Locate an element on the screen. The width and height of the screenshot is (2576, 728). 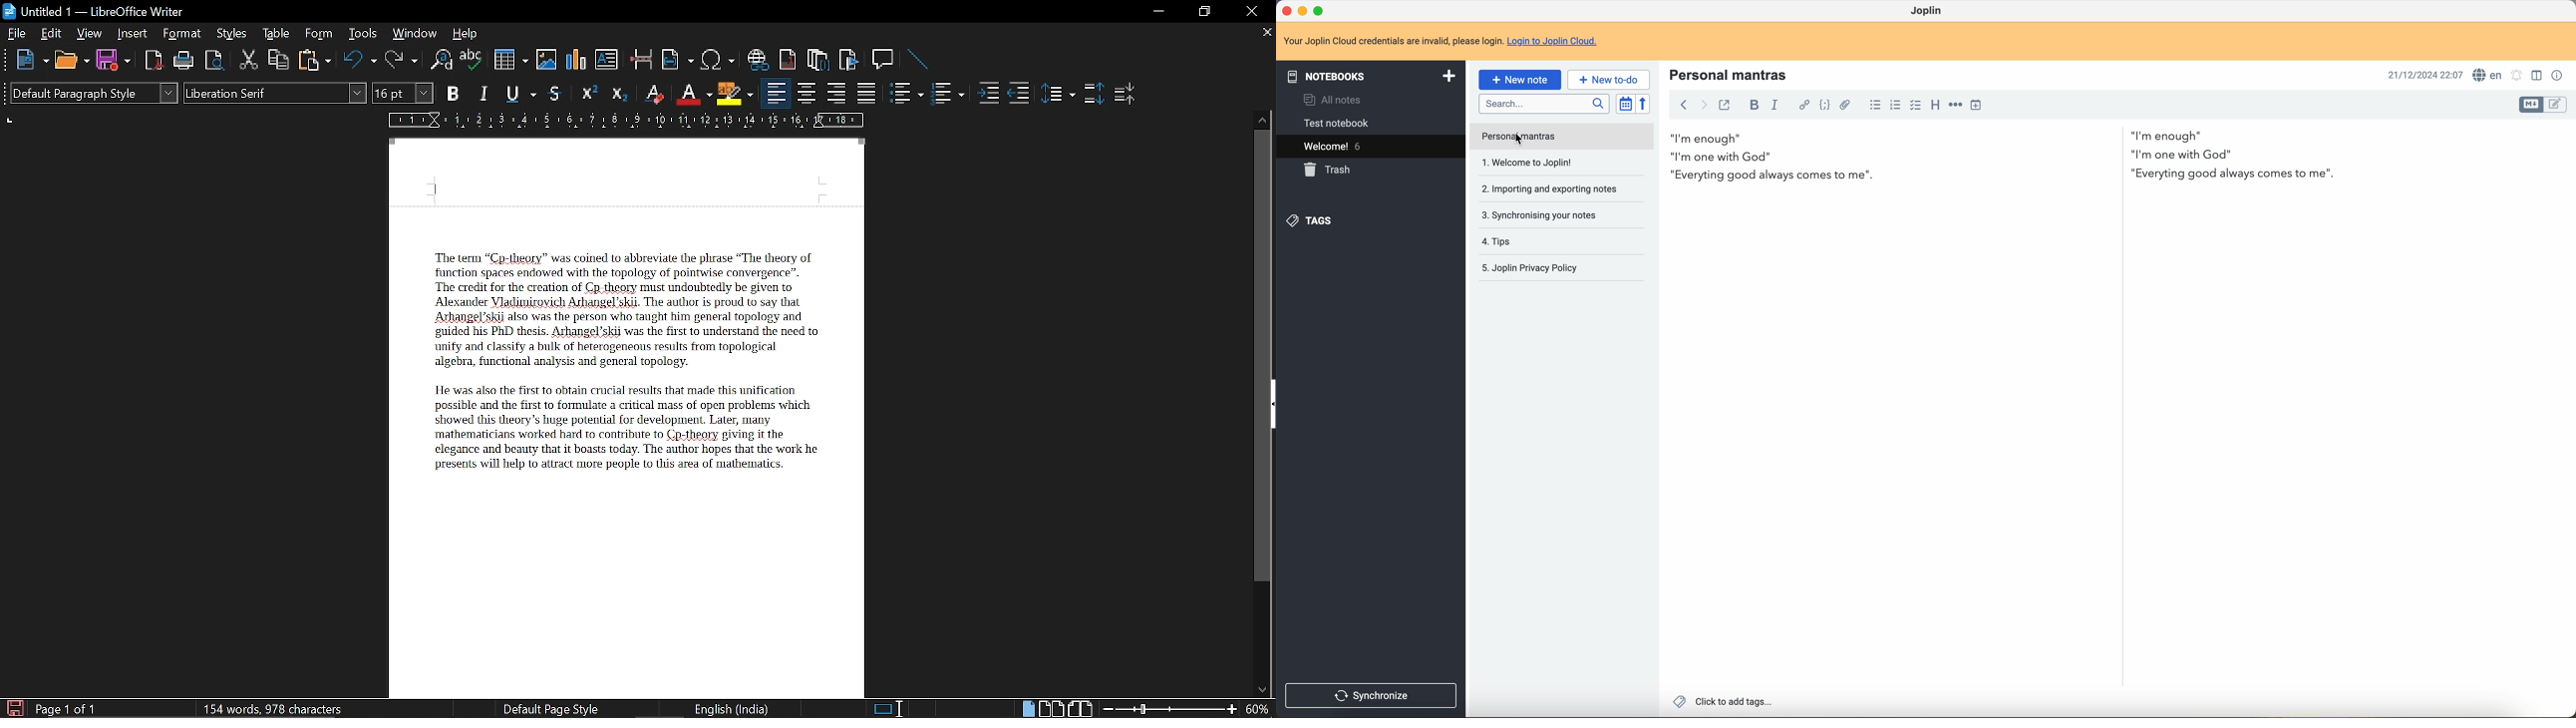
date and hour is located at coordinates (2424, 75).